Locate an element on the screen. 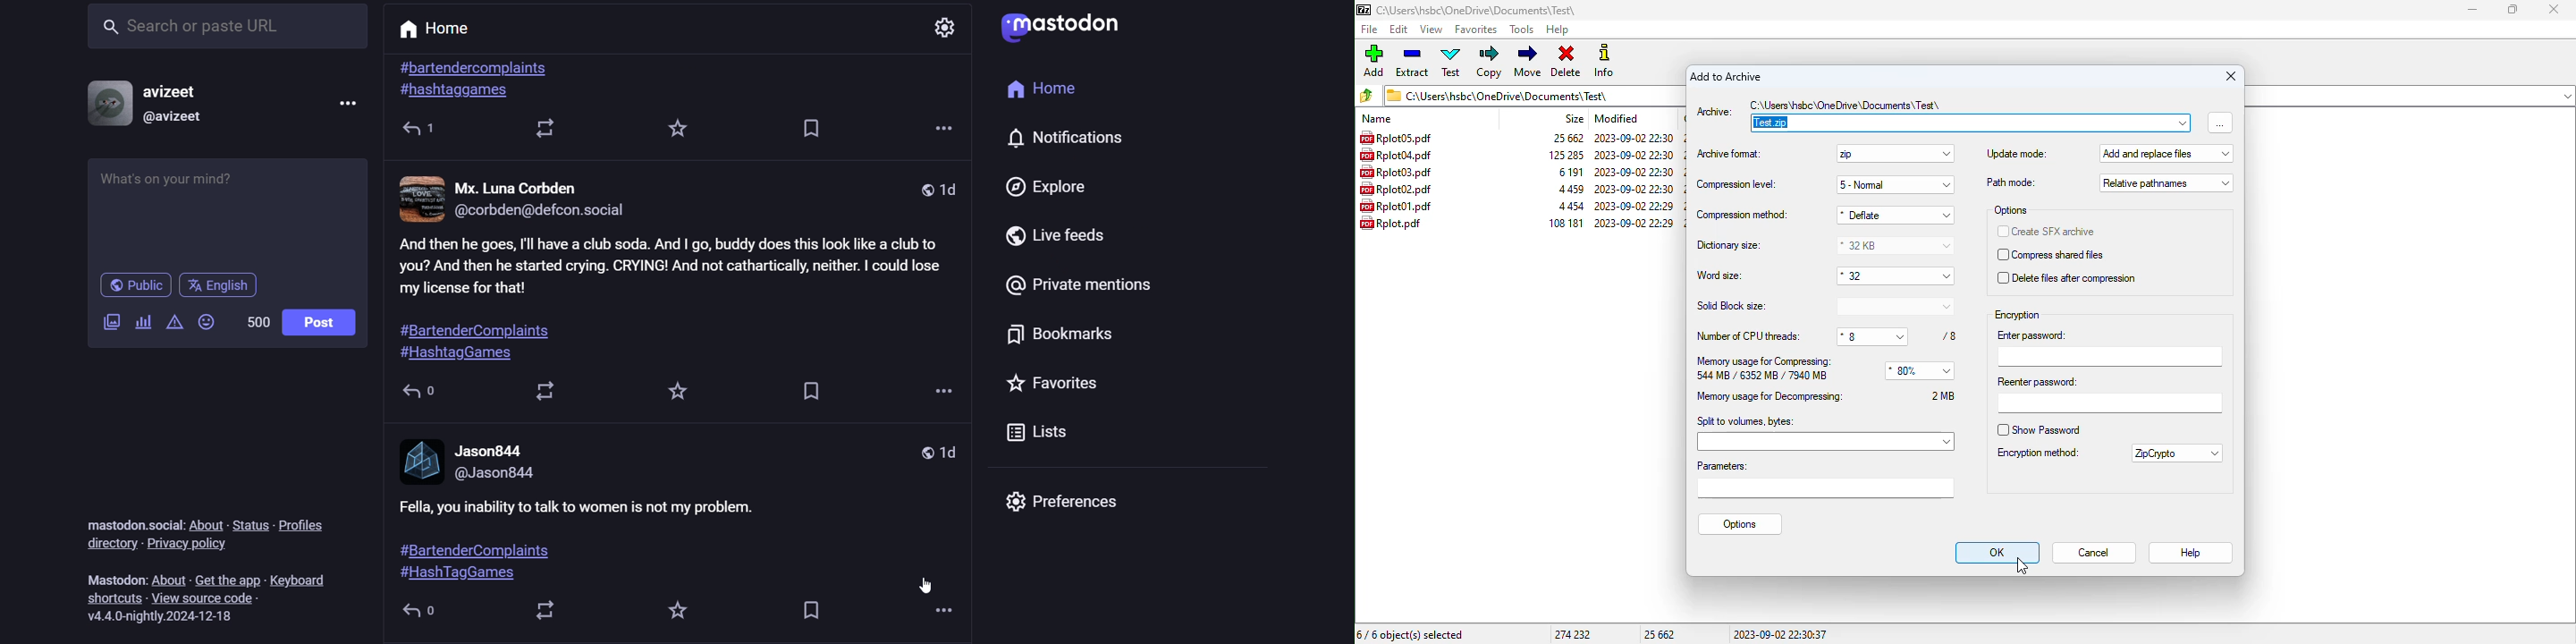 Image resolution: width=2576 pixels, height=644 pixels. boost is located at coordinates (548, 613).